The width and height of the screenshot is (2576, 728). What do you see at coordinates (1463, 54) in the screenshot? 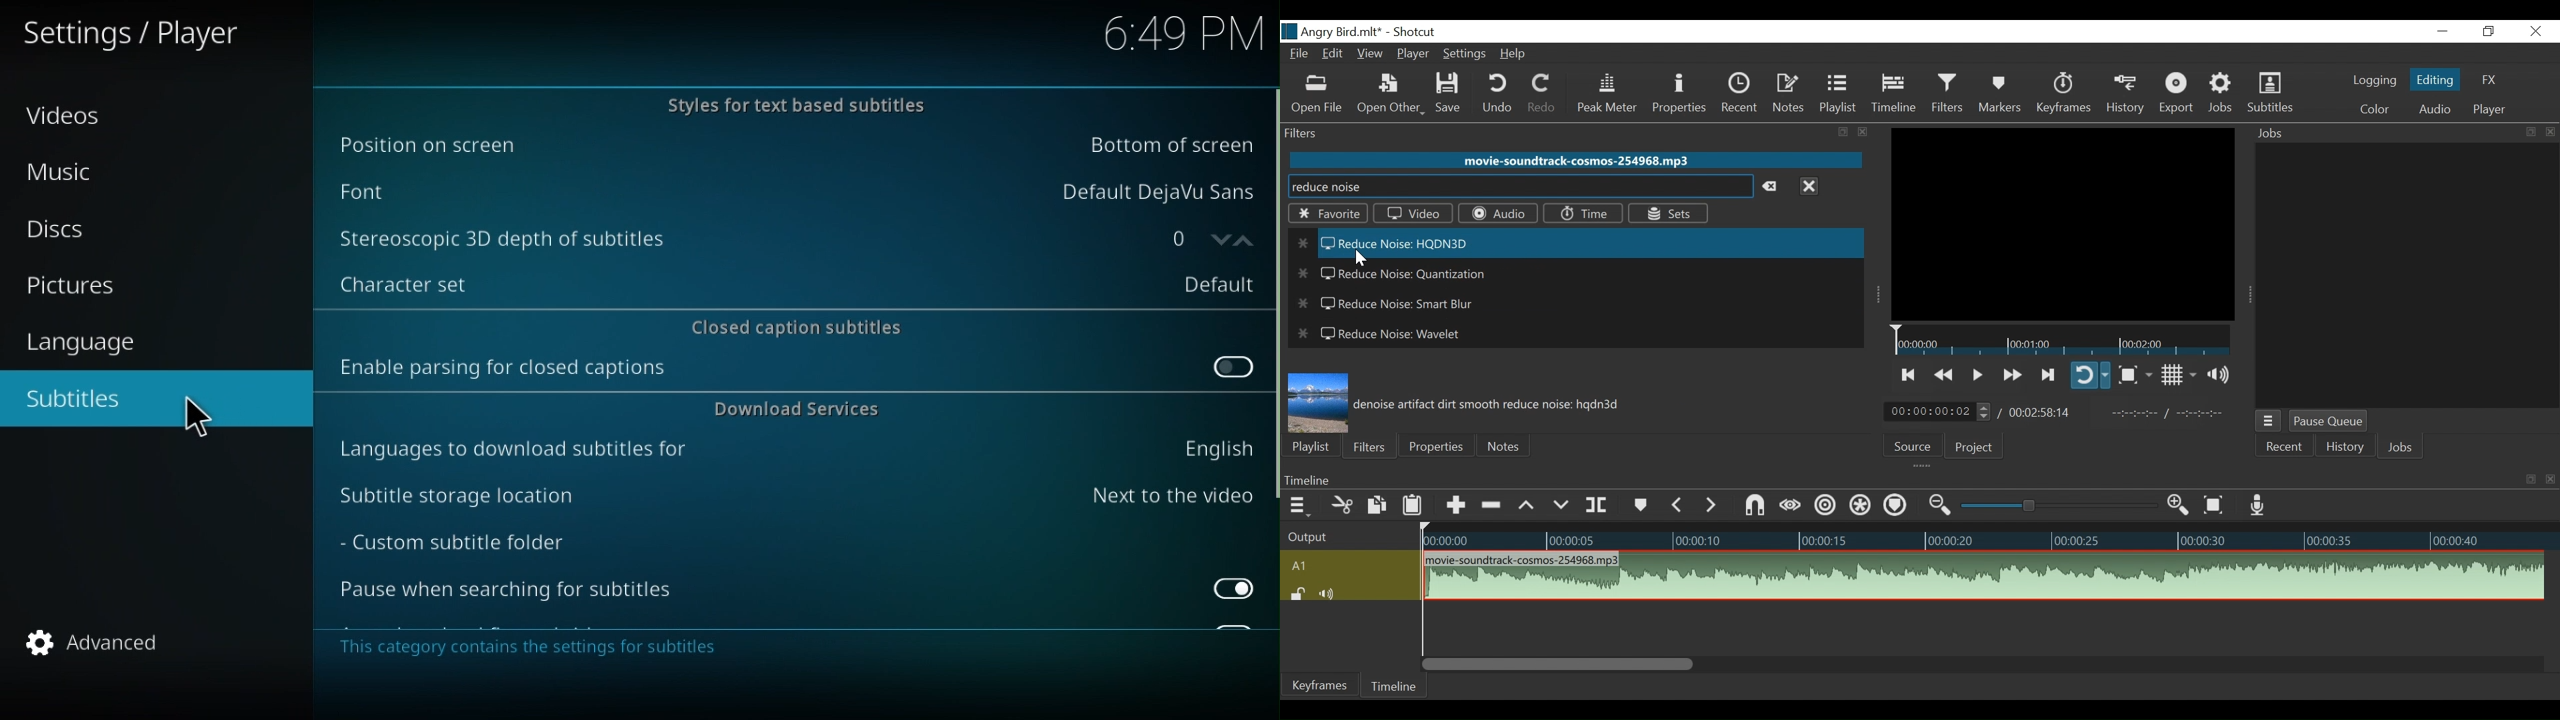
I see `Settings` at bounding box center [1463, 54].